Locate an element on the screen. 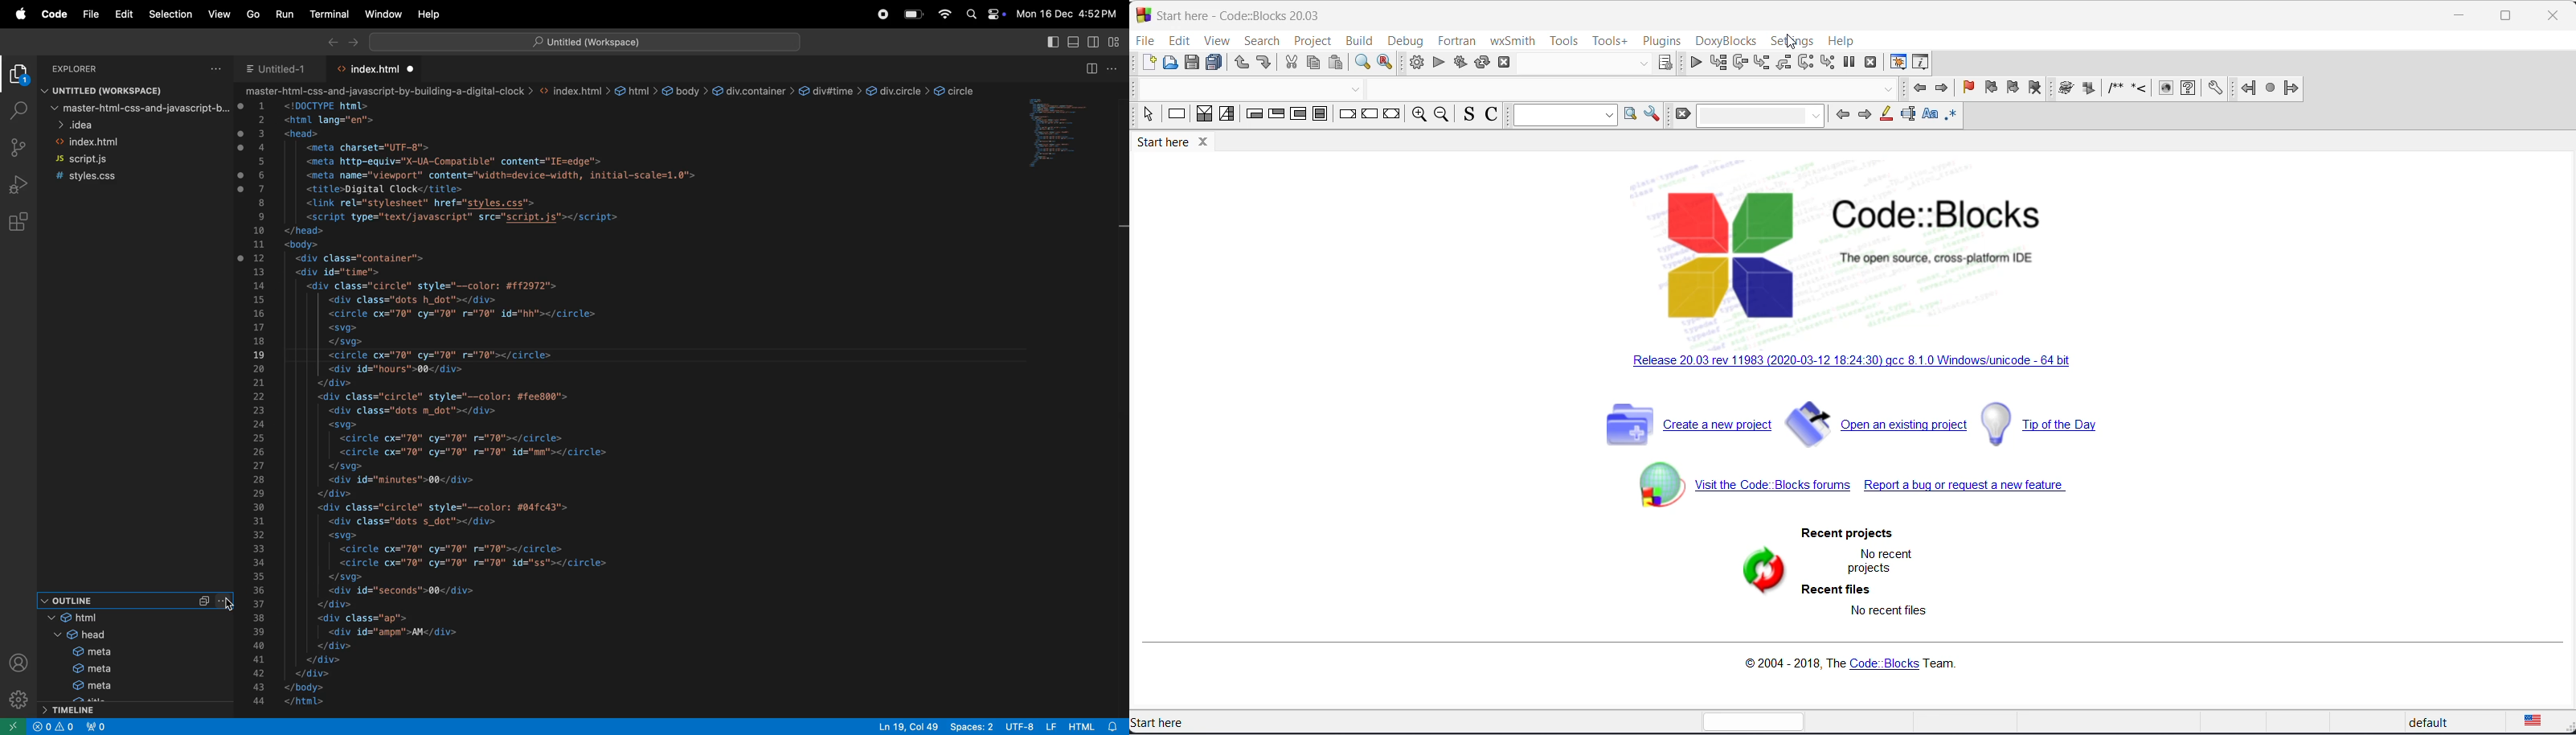 This screenshot has height=756, width=2576. save all is located at coordinates (1214, 64).